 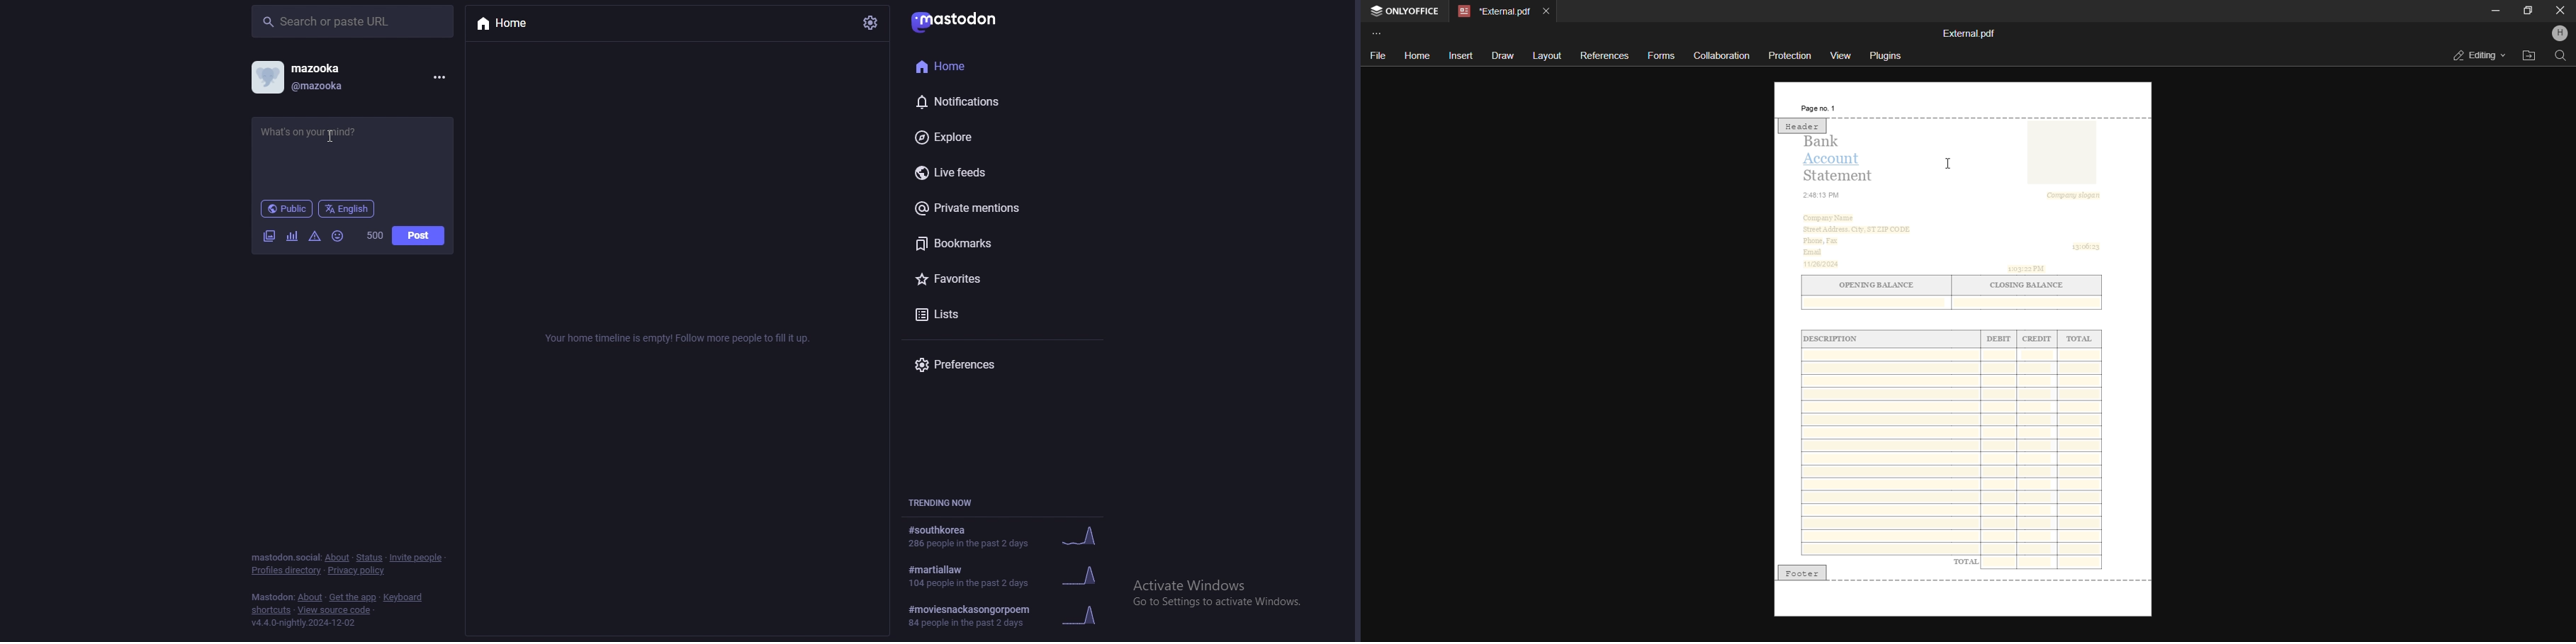 What do you see at coordinates (1546, 56) in the screenshot?
I see `layout` at bounding box center [1546, 56].